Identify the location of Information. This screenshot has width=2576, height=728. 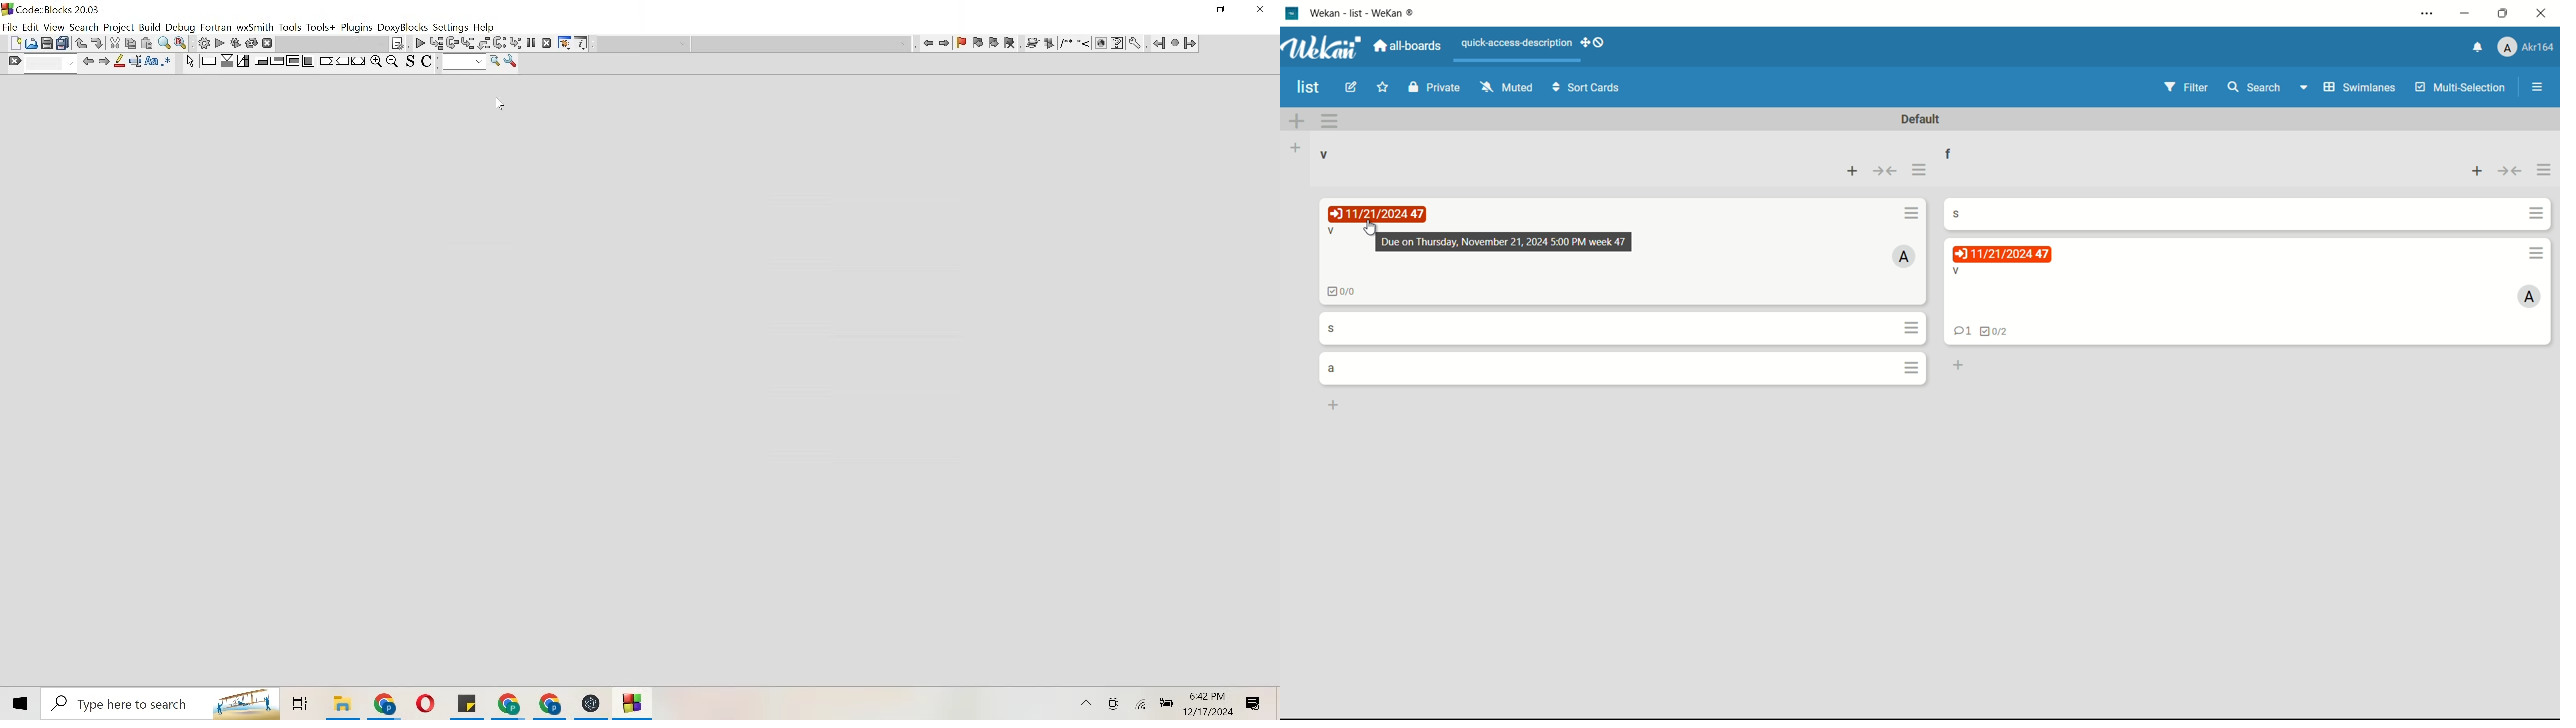
(583, 44).